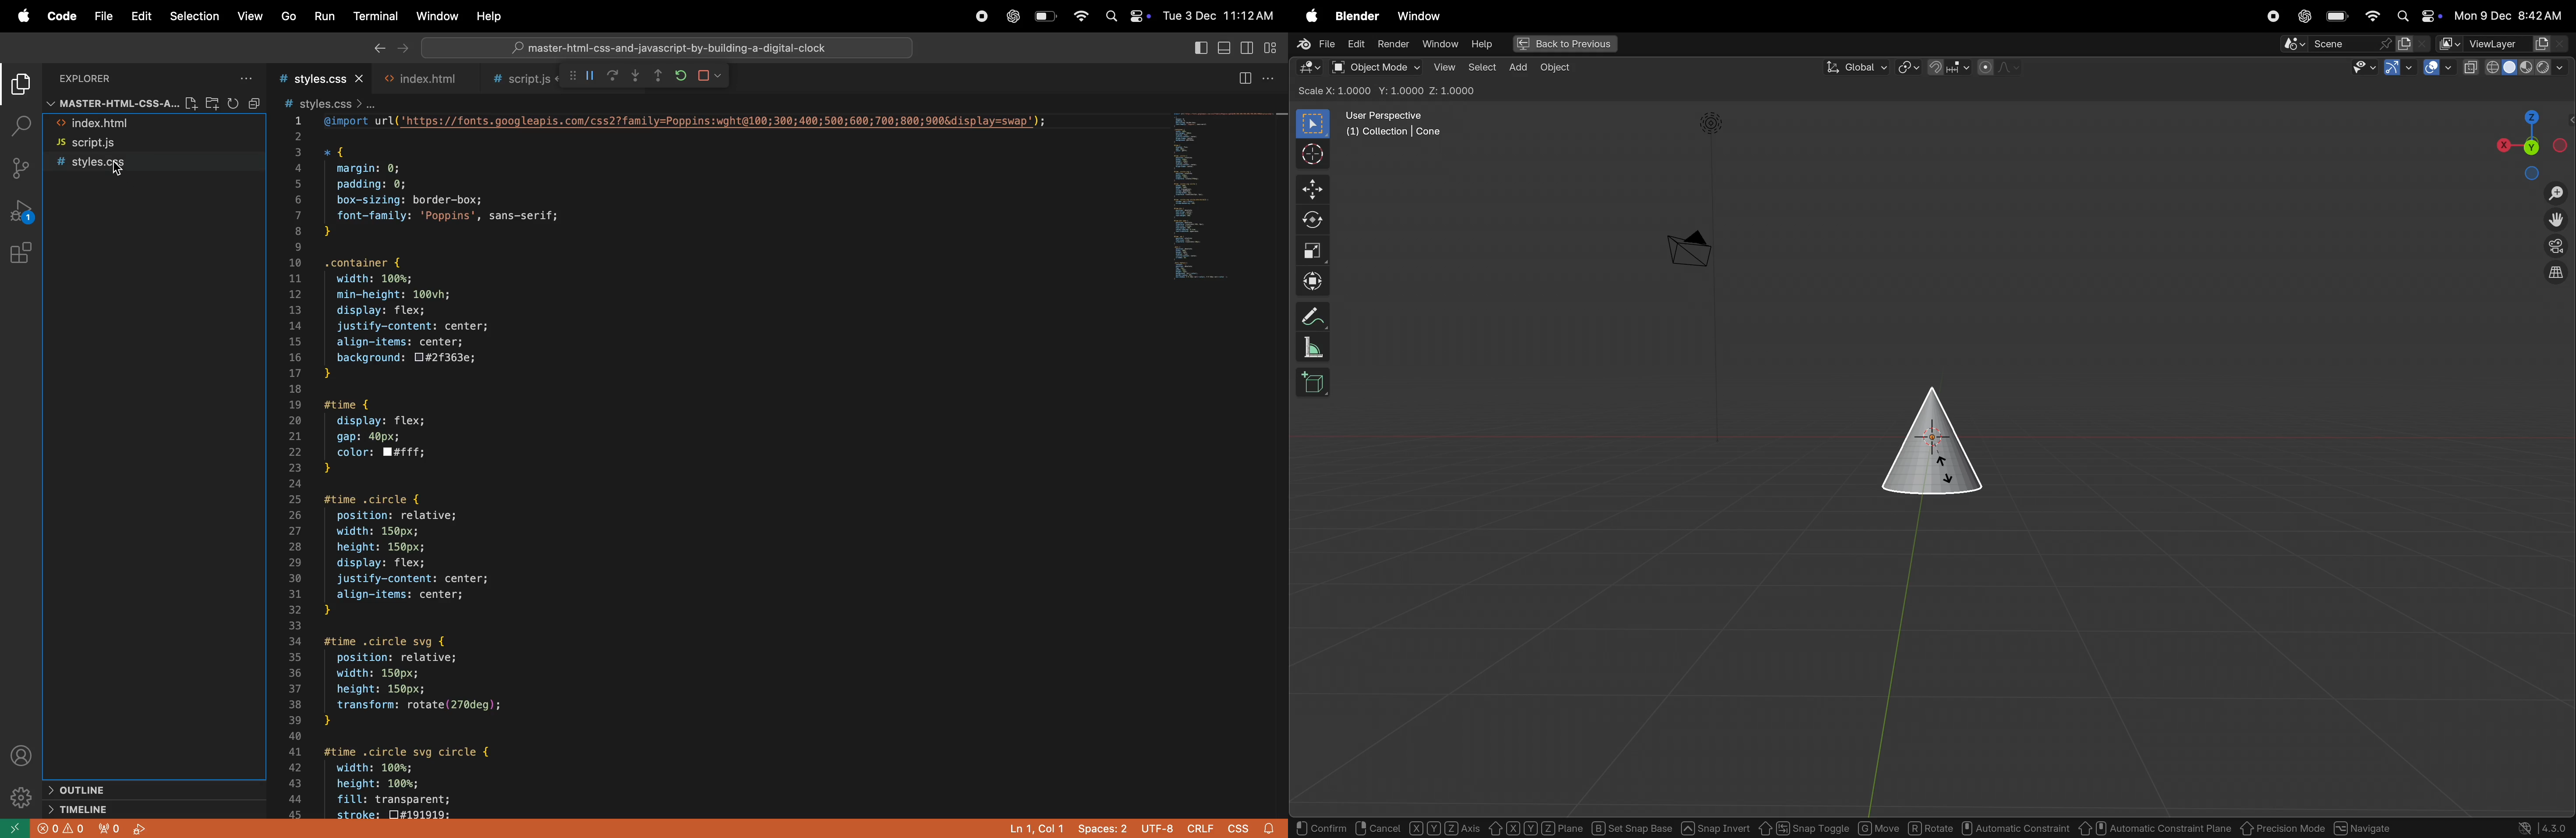 This screenshot has height=840, width=2576. Describe the element at coordinates (2558, 244) in the screenshot. I see `toggle camera view` at that location.